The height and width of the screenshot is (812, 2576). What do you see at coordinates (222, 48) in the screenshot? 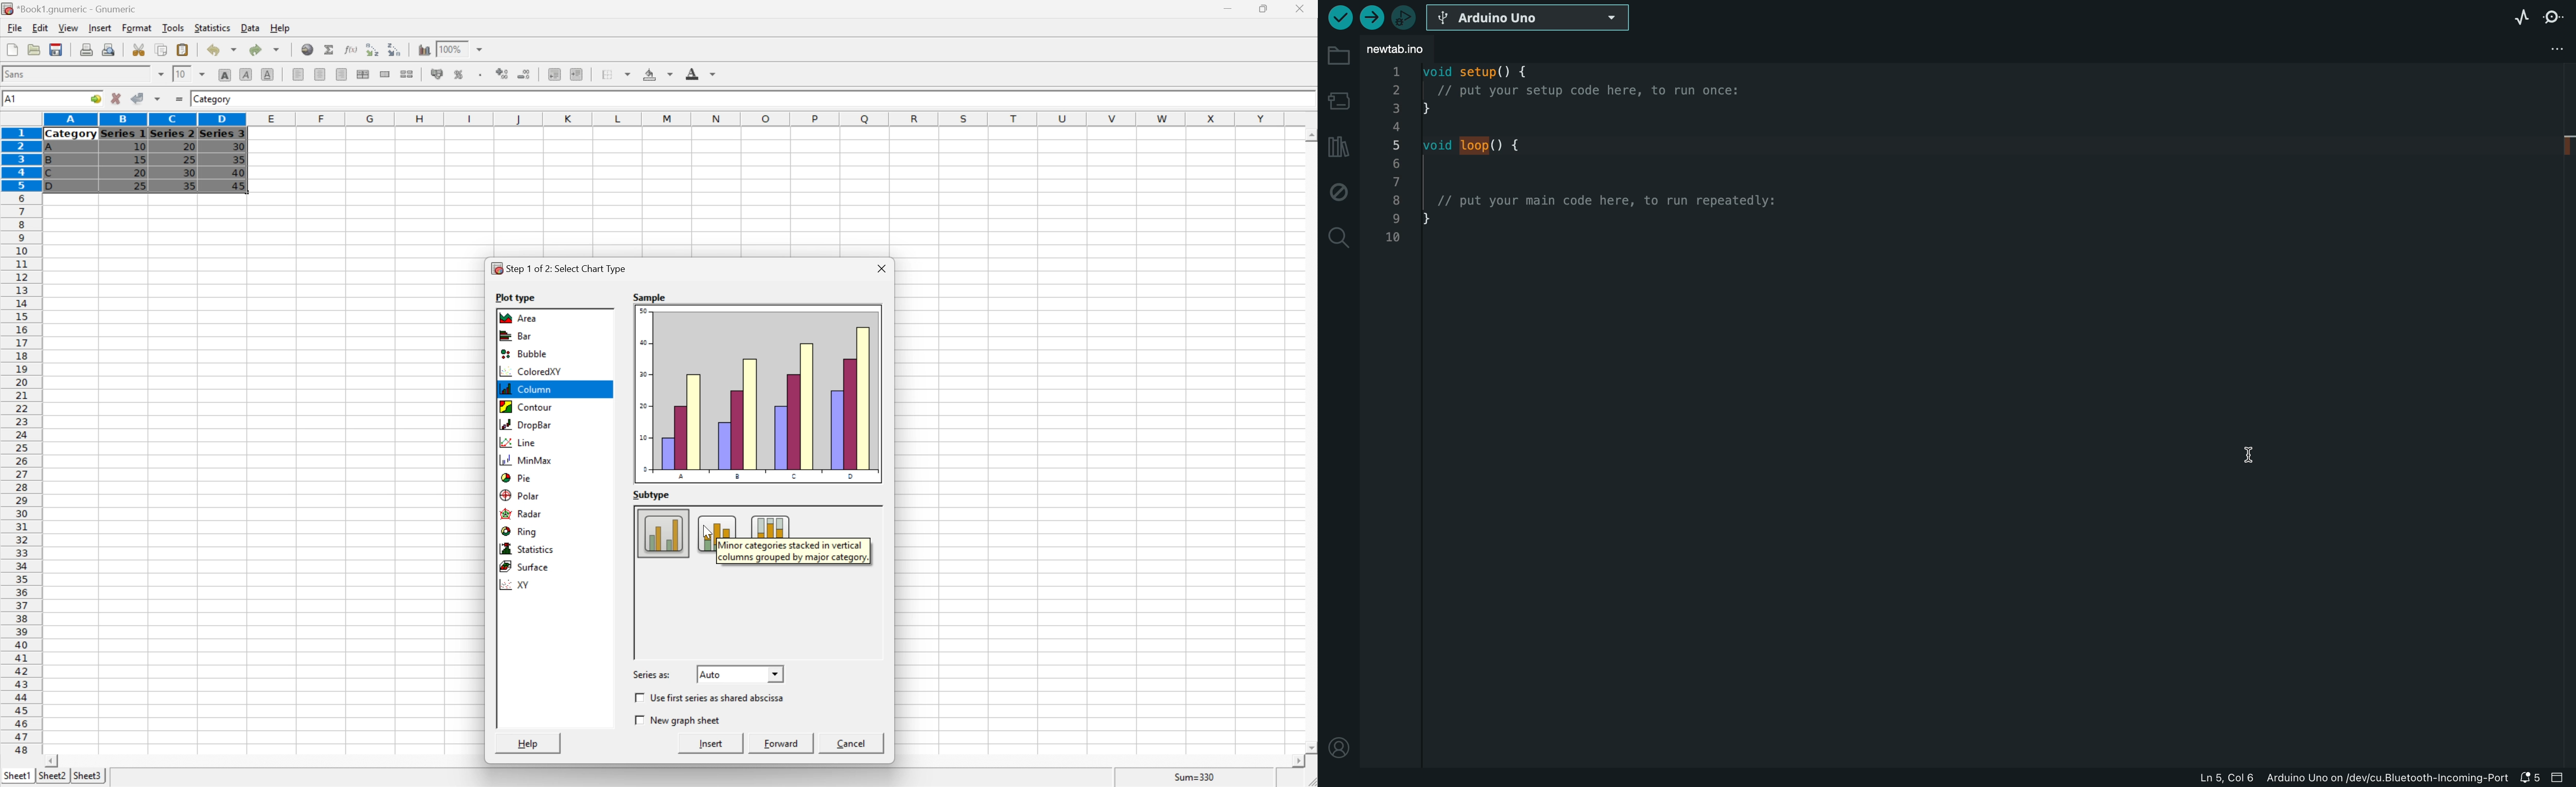
I see `Undo` at bounding box center [222, 48].